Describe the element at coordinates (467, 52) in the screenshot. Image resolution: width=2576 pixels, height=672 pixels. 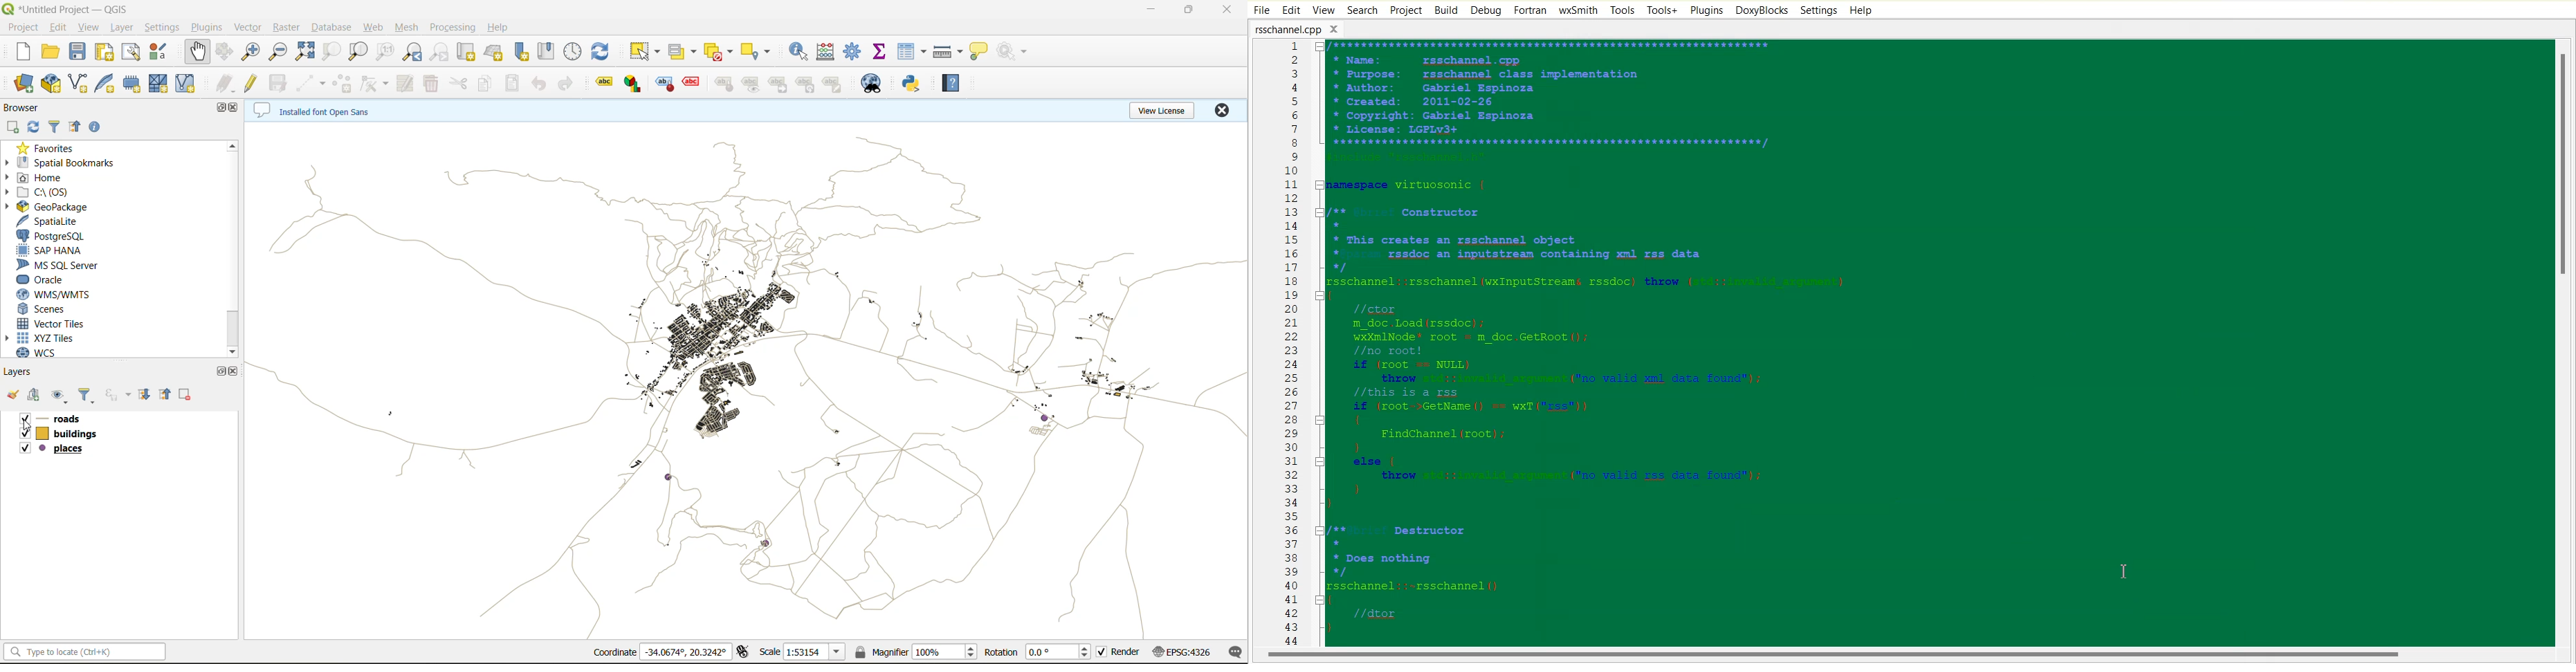
I see `new map view` at that location.